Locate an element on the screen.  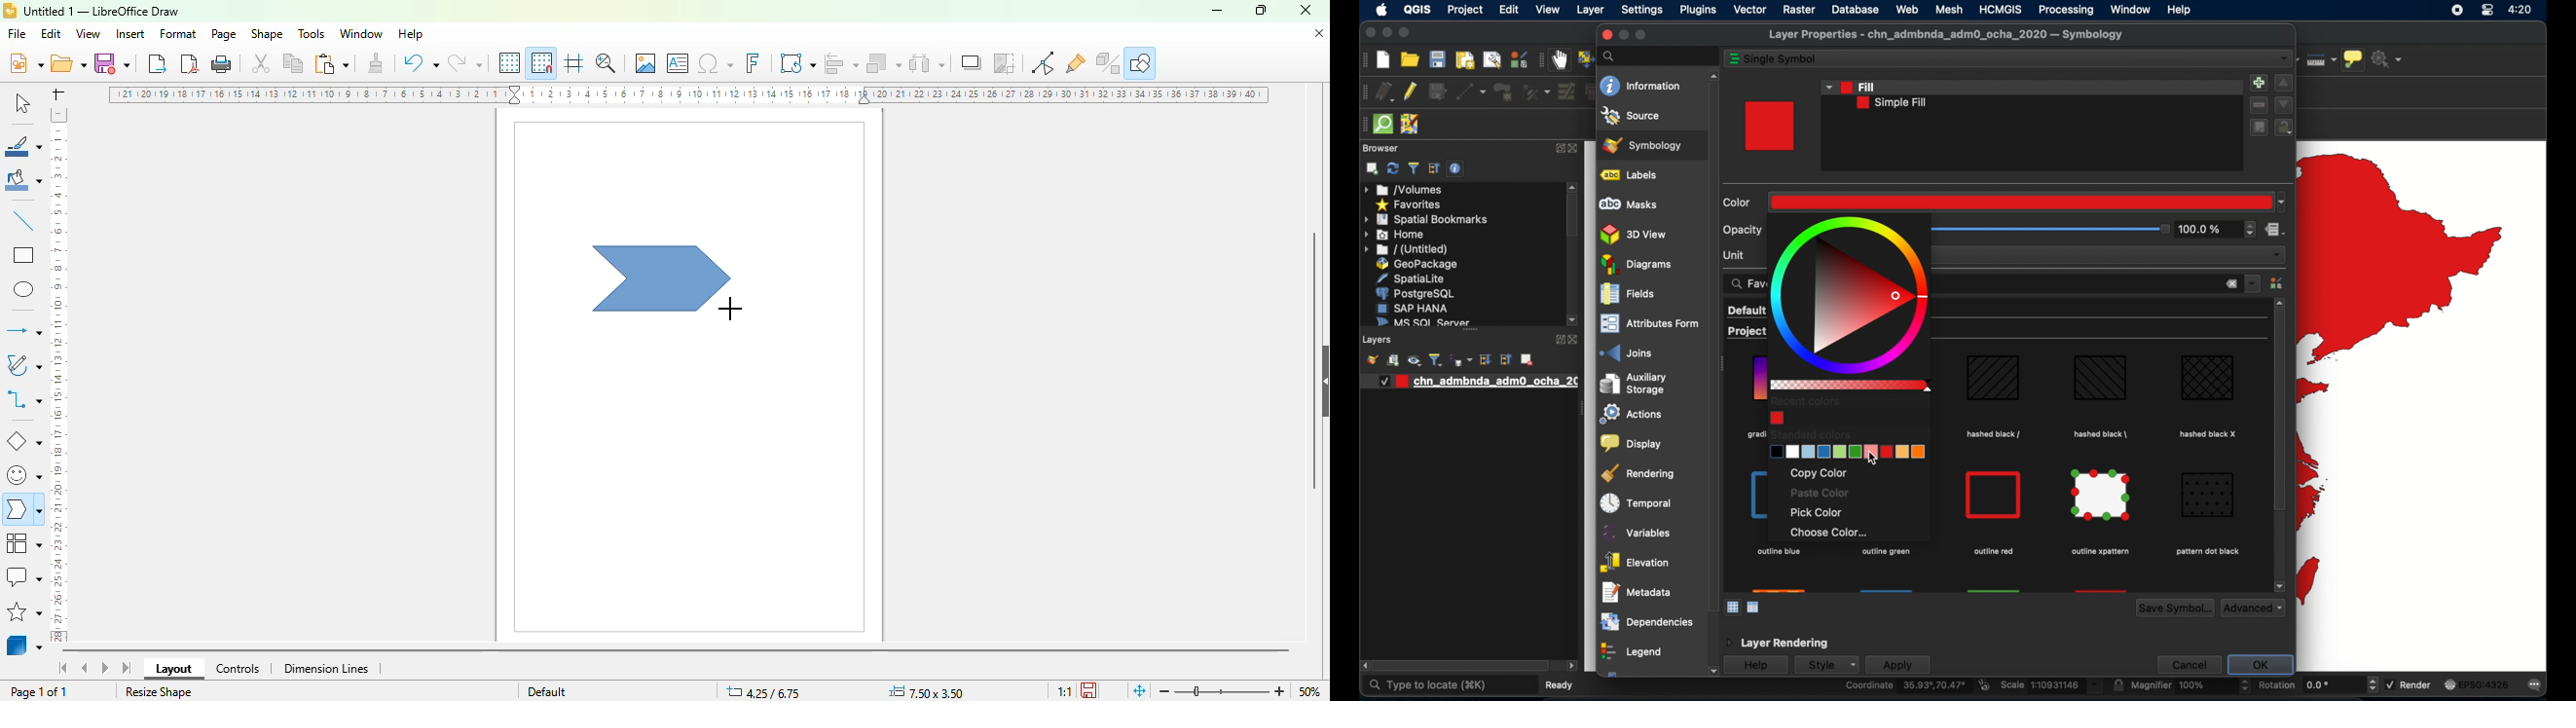
move up is located at coordinates (2284, 84).